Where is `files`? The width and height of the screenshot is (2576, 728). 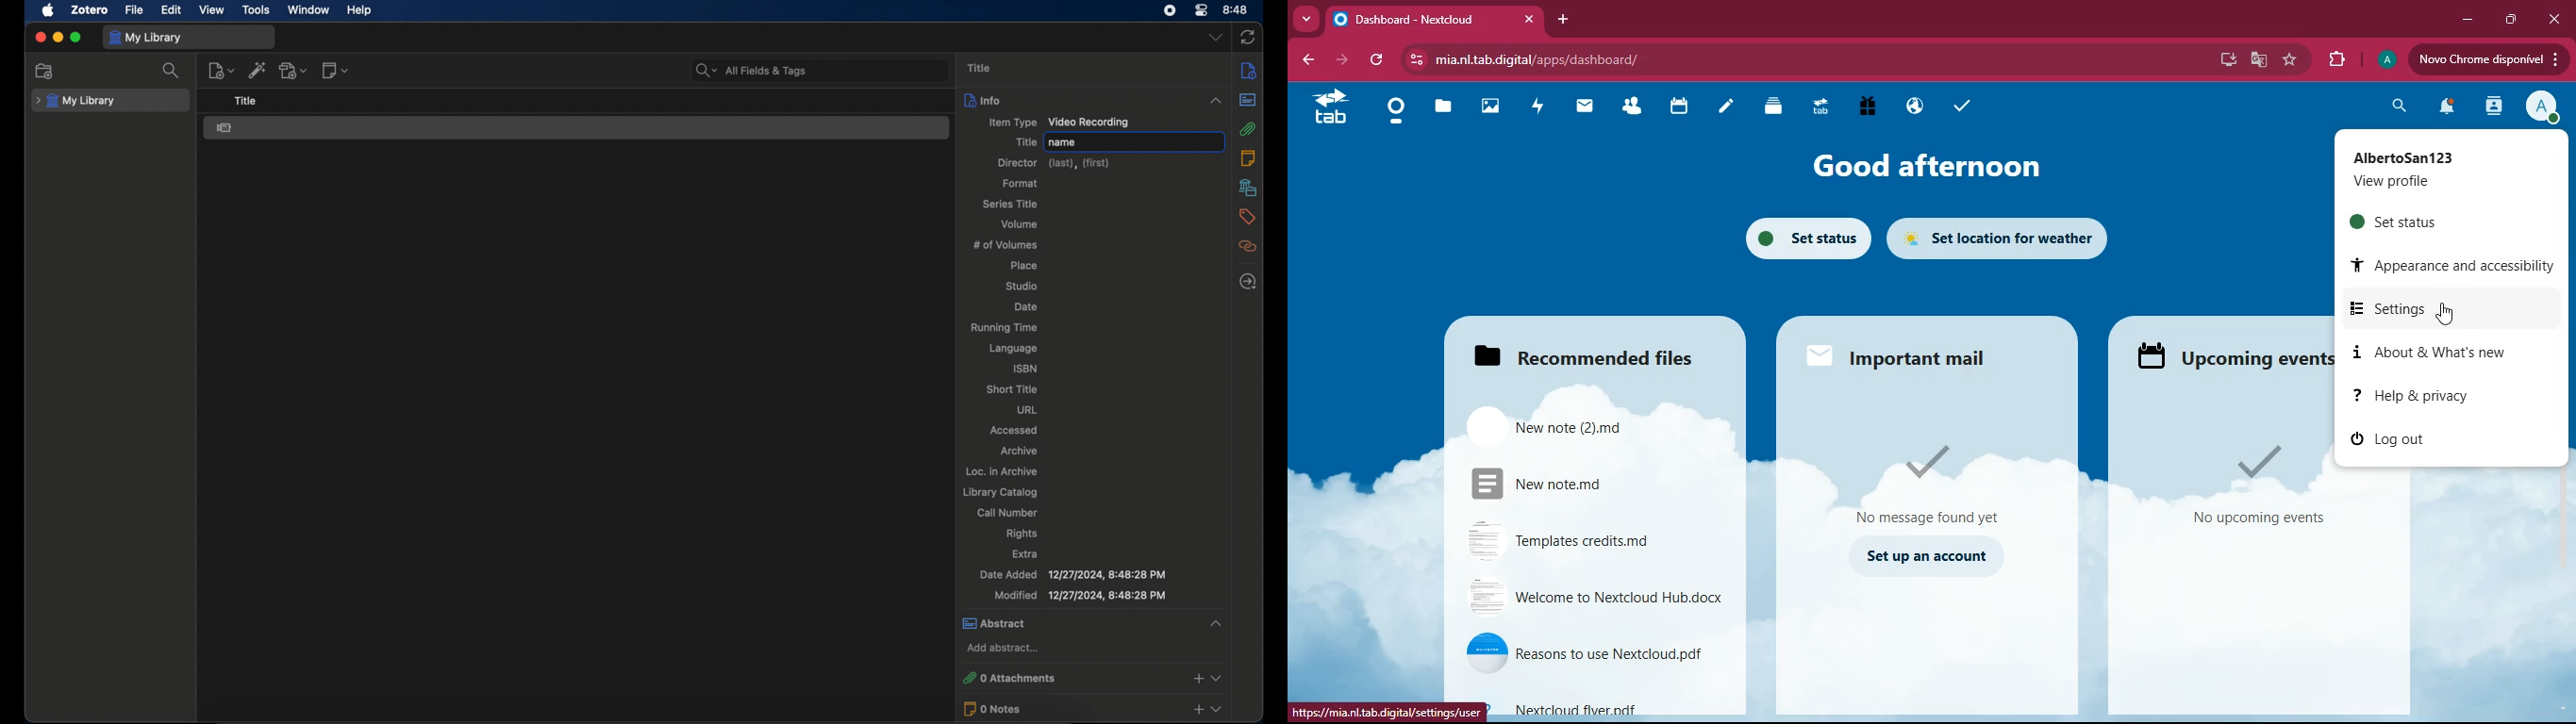 files is located at coordinates (1586, 427).